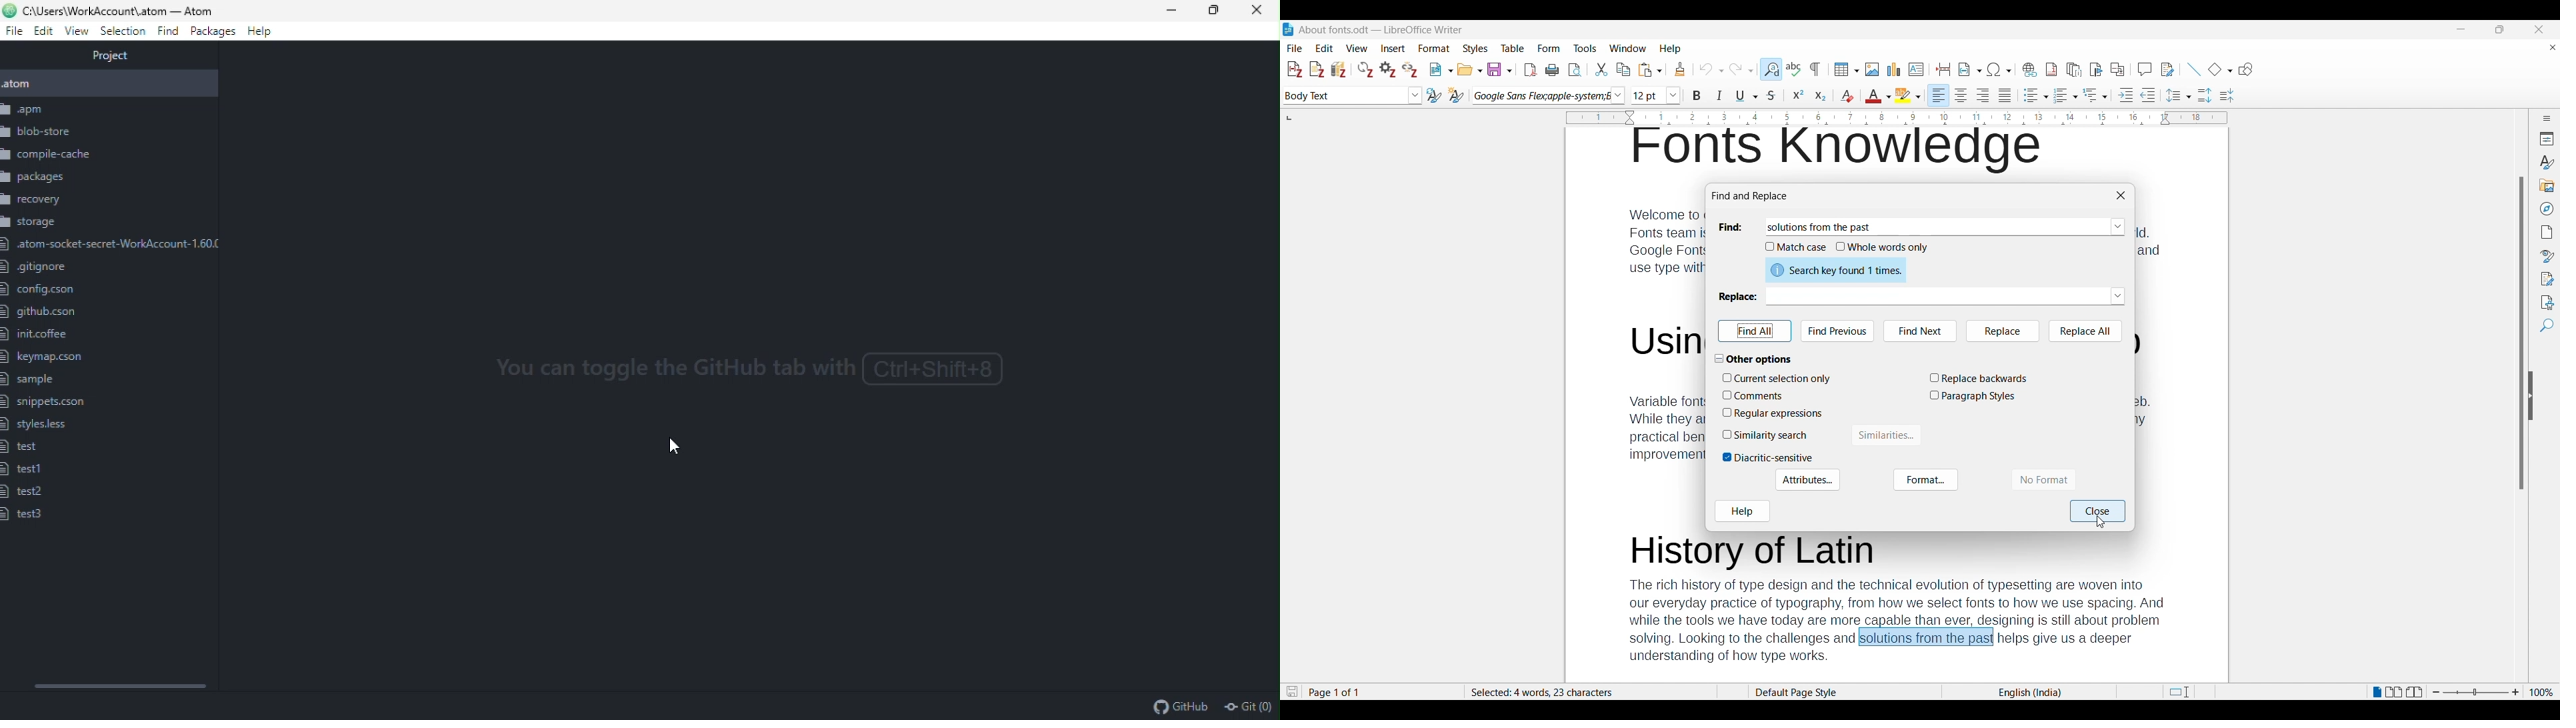 This screenshot has width=2576, height=728. I want to click on Software and project name, so click(1381, 30).